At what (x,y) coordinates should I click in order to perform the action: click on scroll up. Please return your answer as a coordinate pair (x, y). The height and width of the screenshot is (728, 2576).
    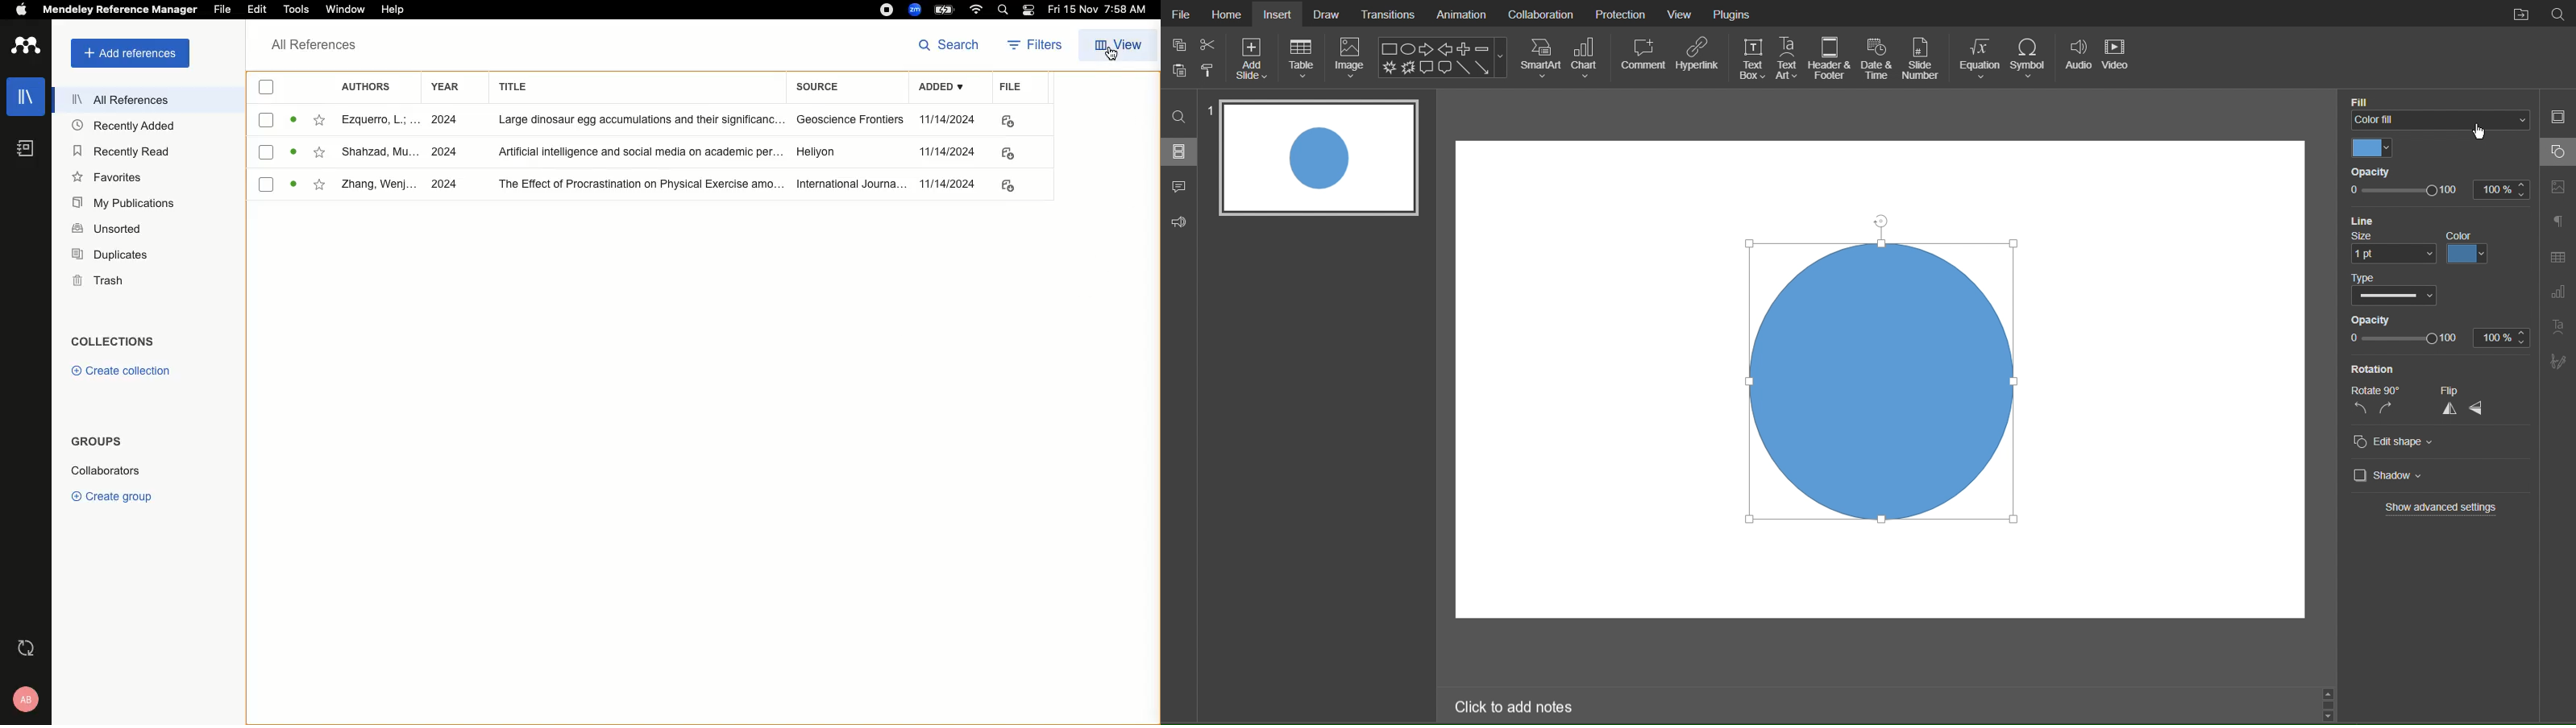
    Looking at the image, I should click on (2325, 693).